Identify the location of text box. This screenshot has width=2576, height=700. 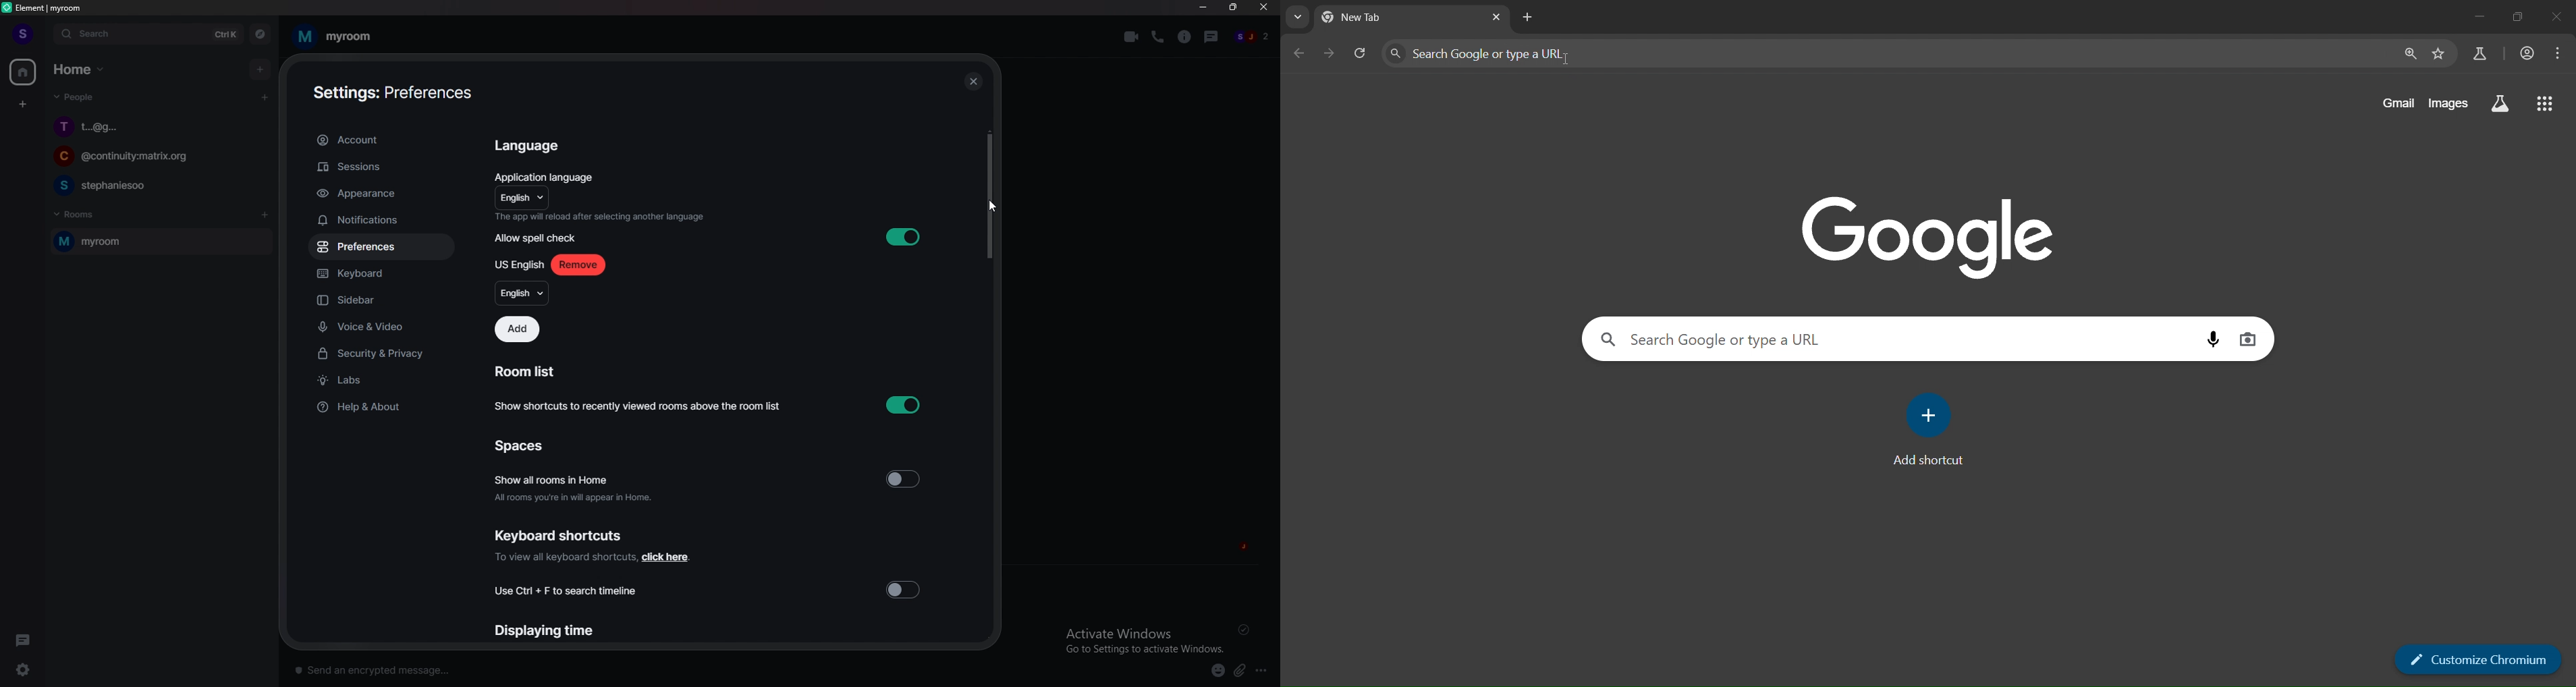
(483, 667).